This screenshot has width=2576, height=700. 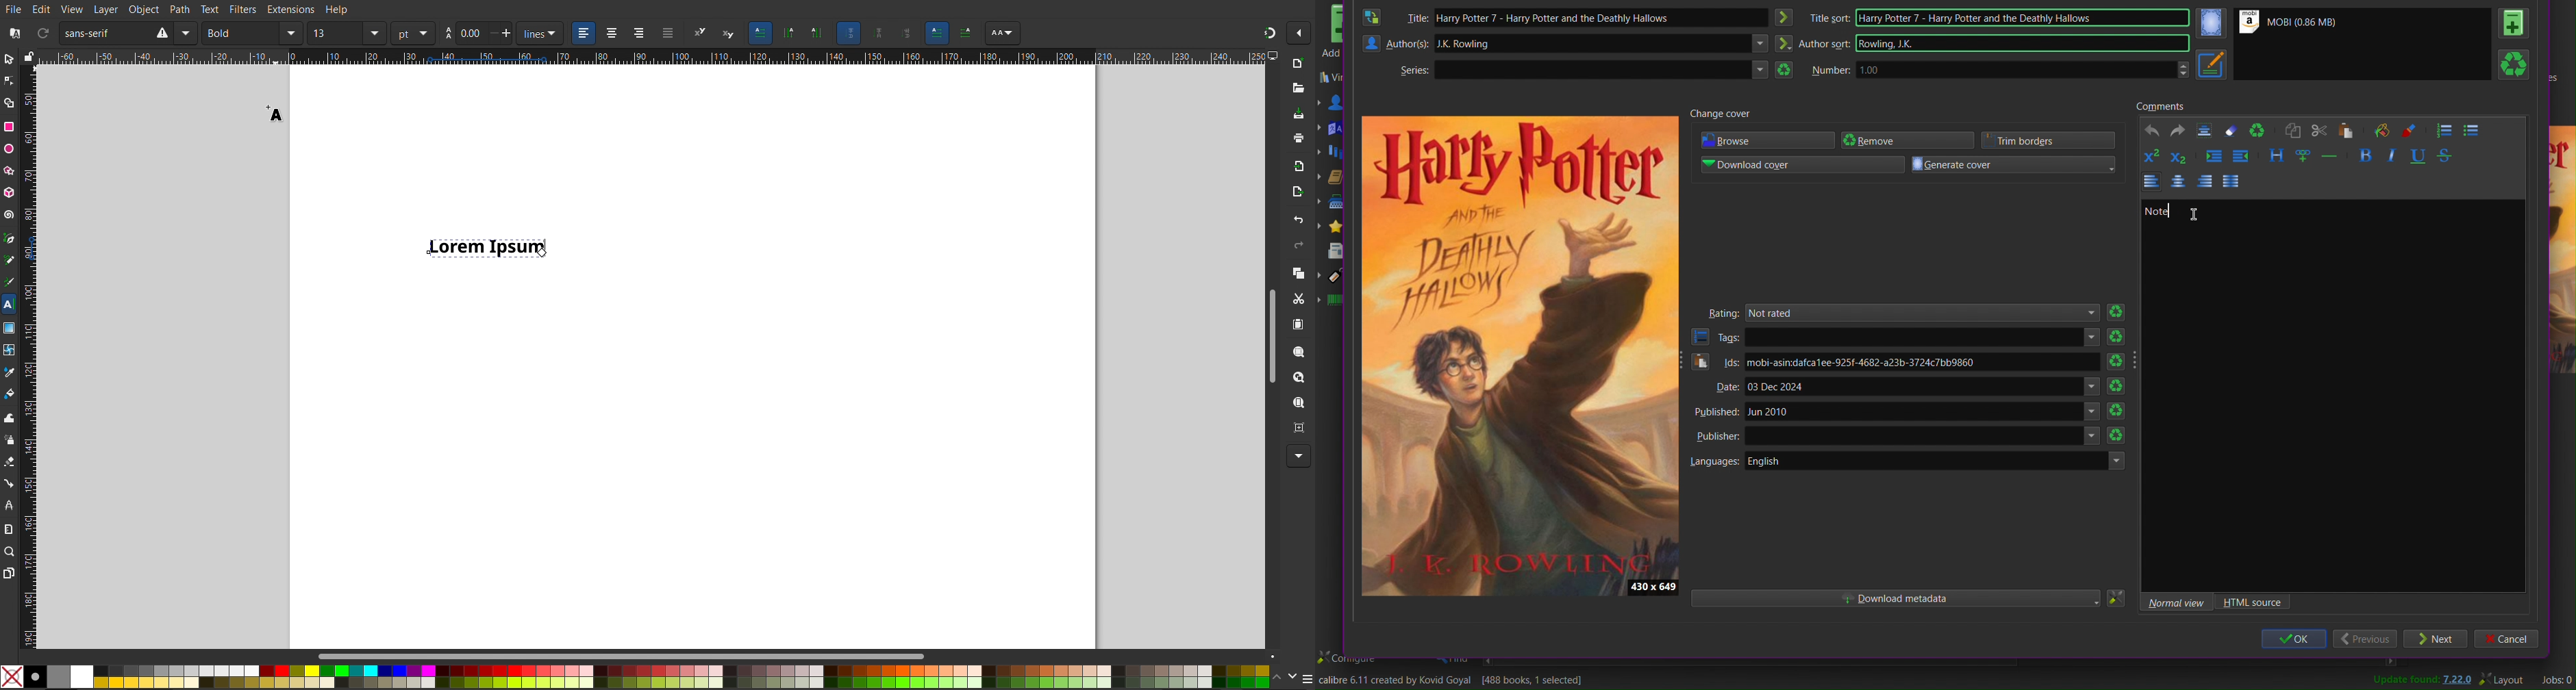 I want to click on Erase, so click(x=2230, y=128).